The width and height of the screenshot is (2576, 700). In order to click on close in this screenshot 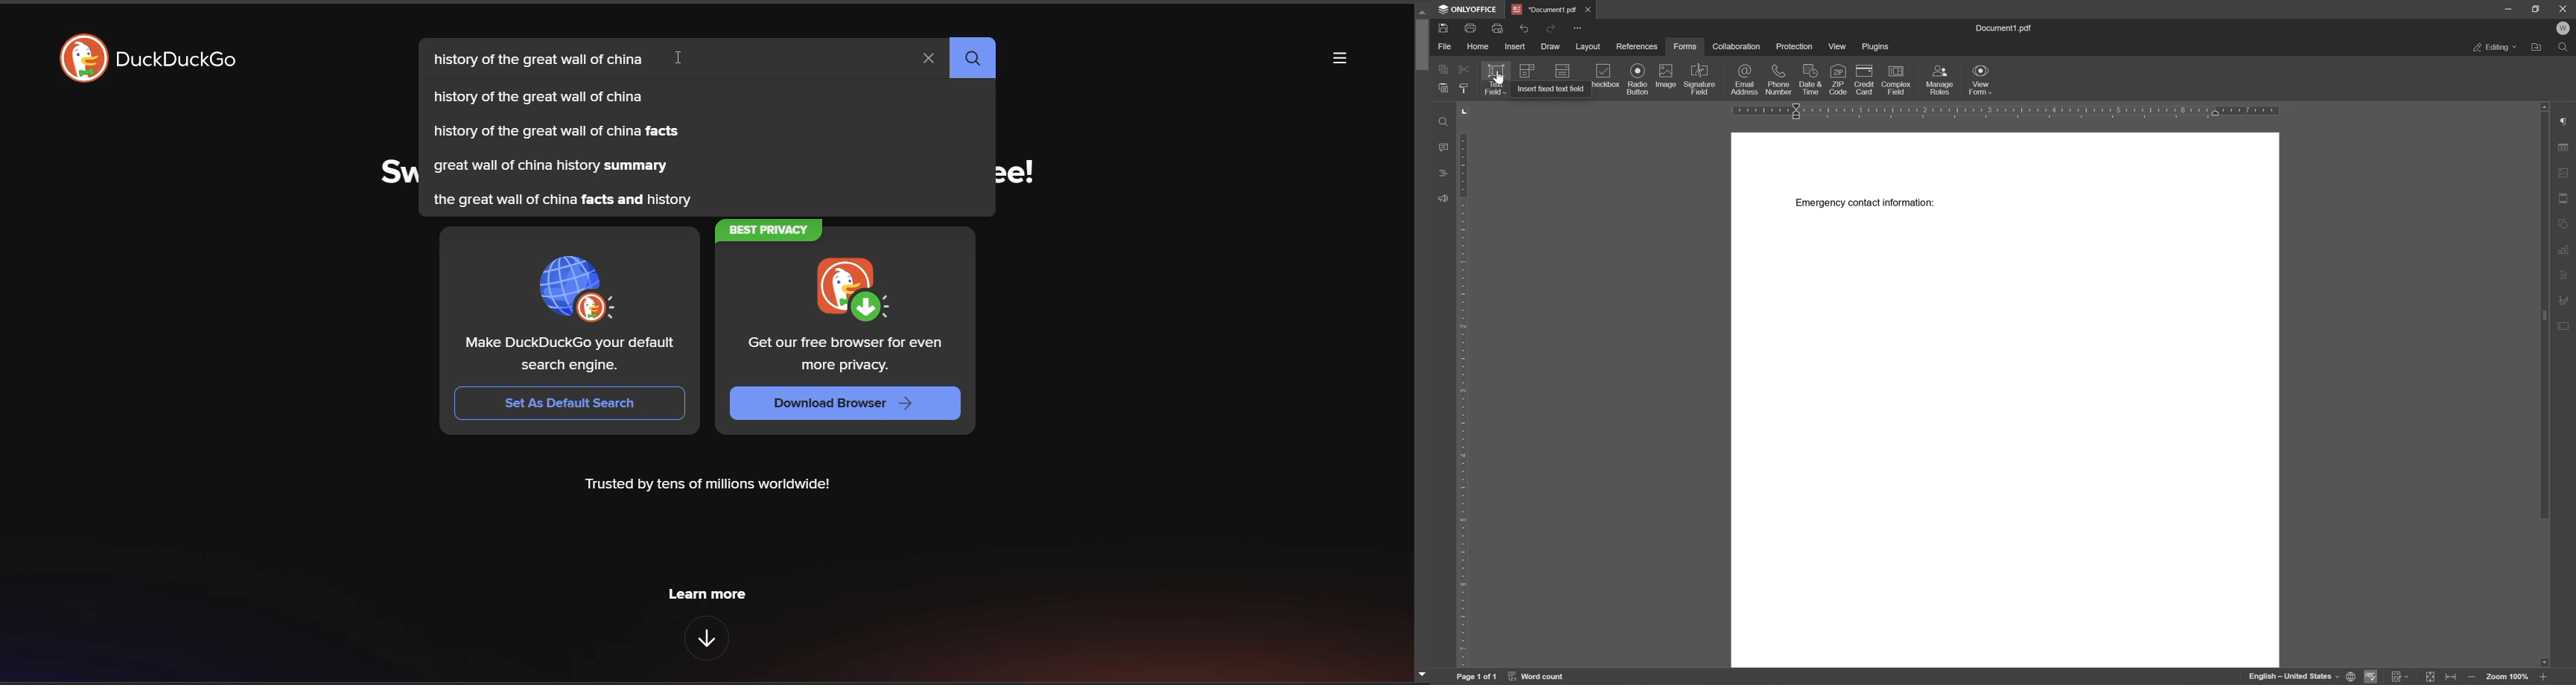, I will do `click(1587, 8)`.